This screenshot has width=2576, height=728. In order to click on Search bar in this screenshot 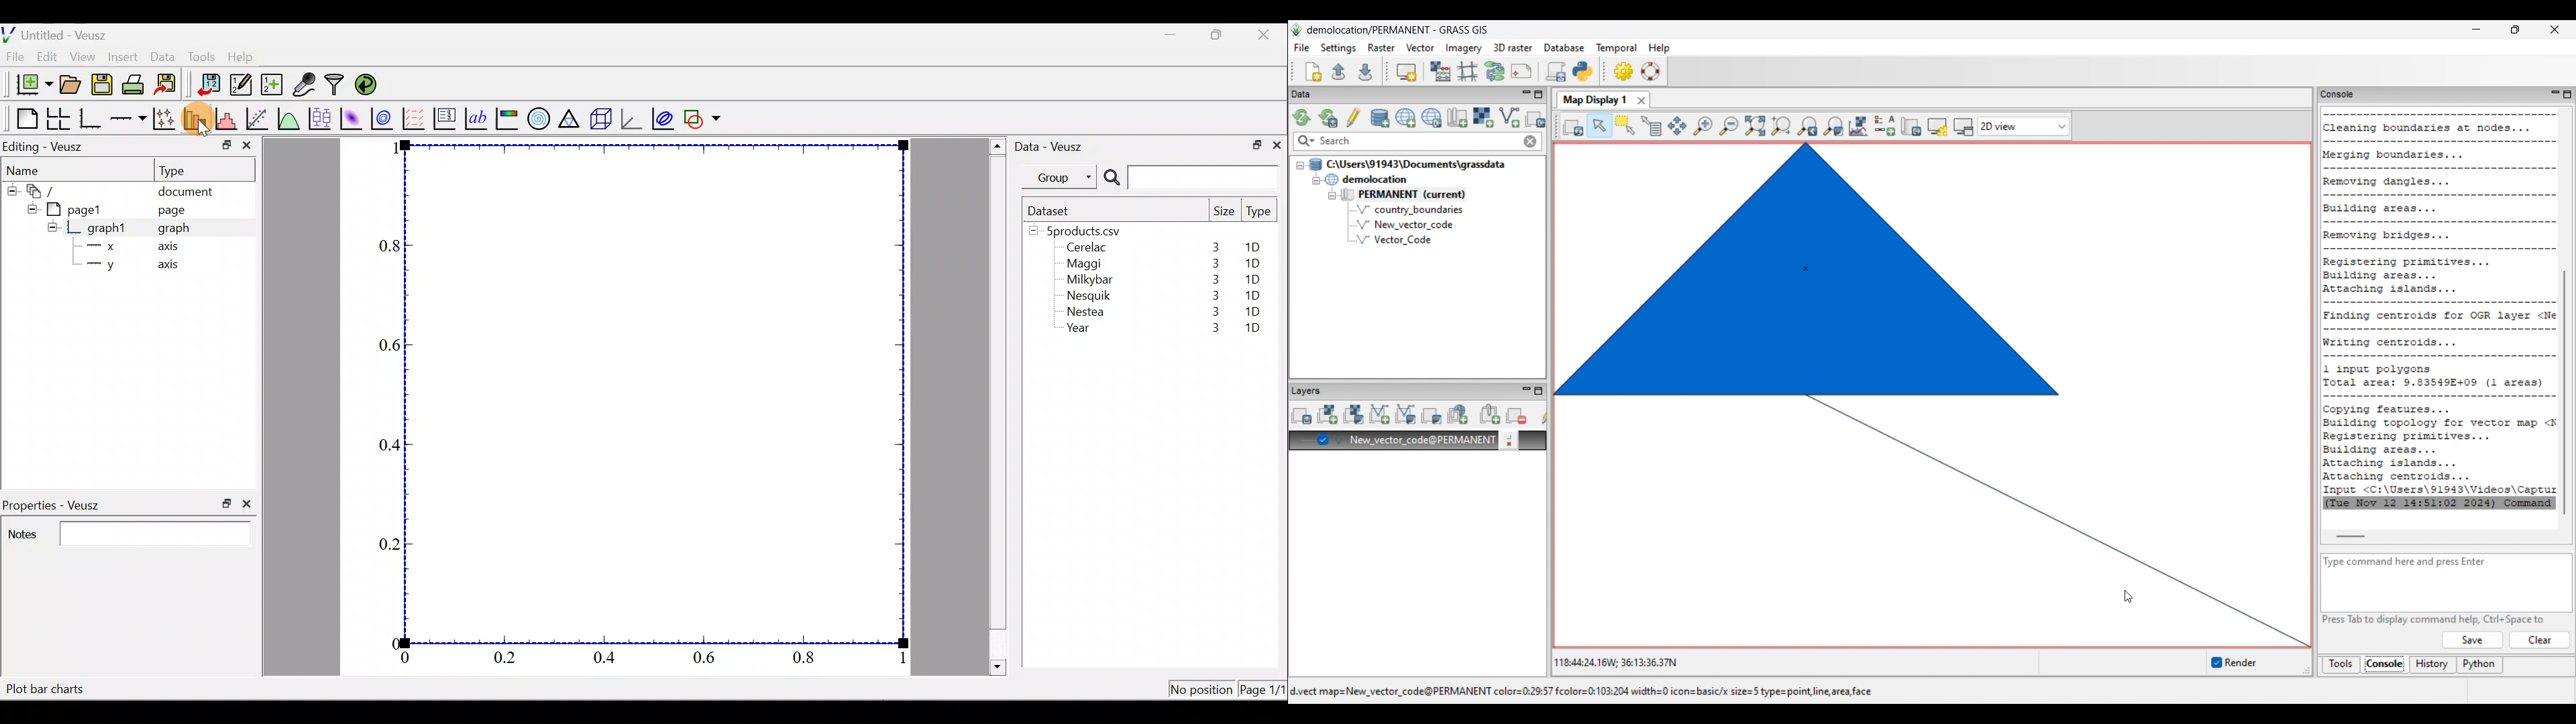, I will do `click(1189, 178)`.